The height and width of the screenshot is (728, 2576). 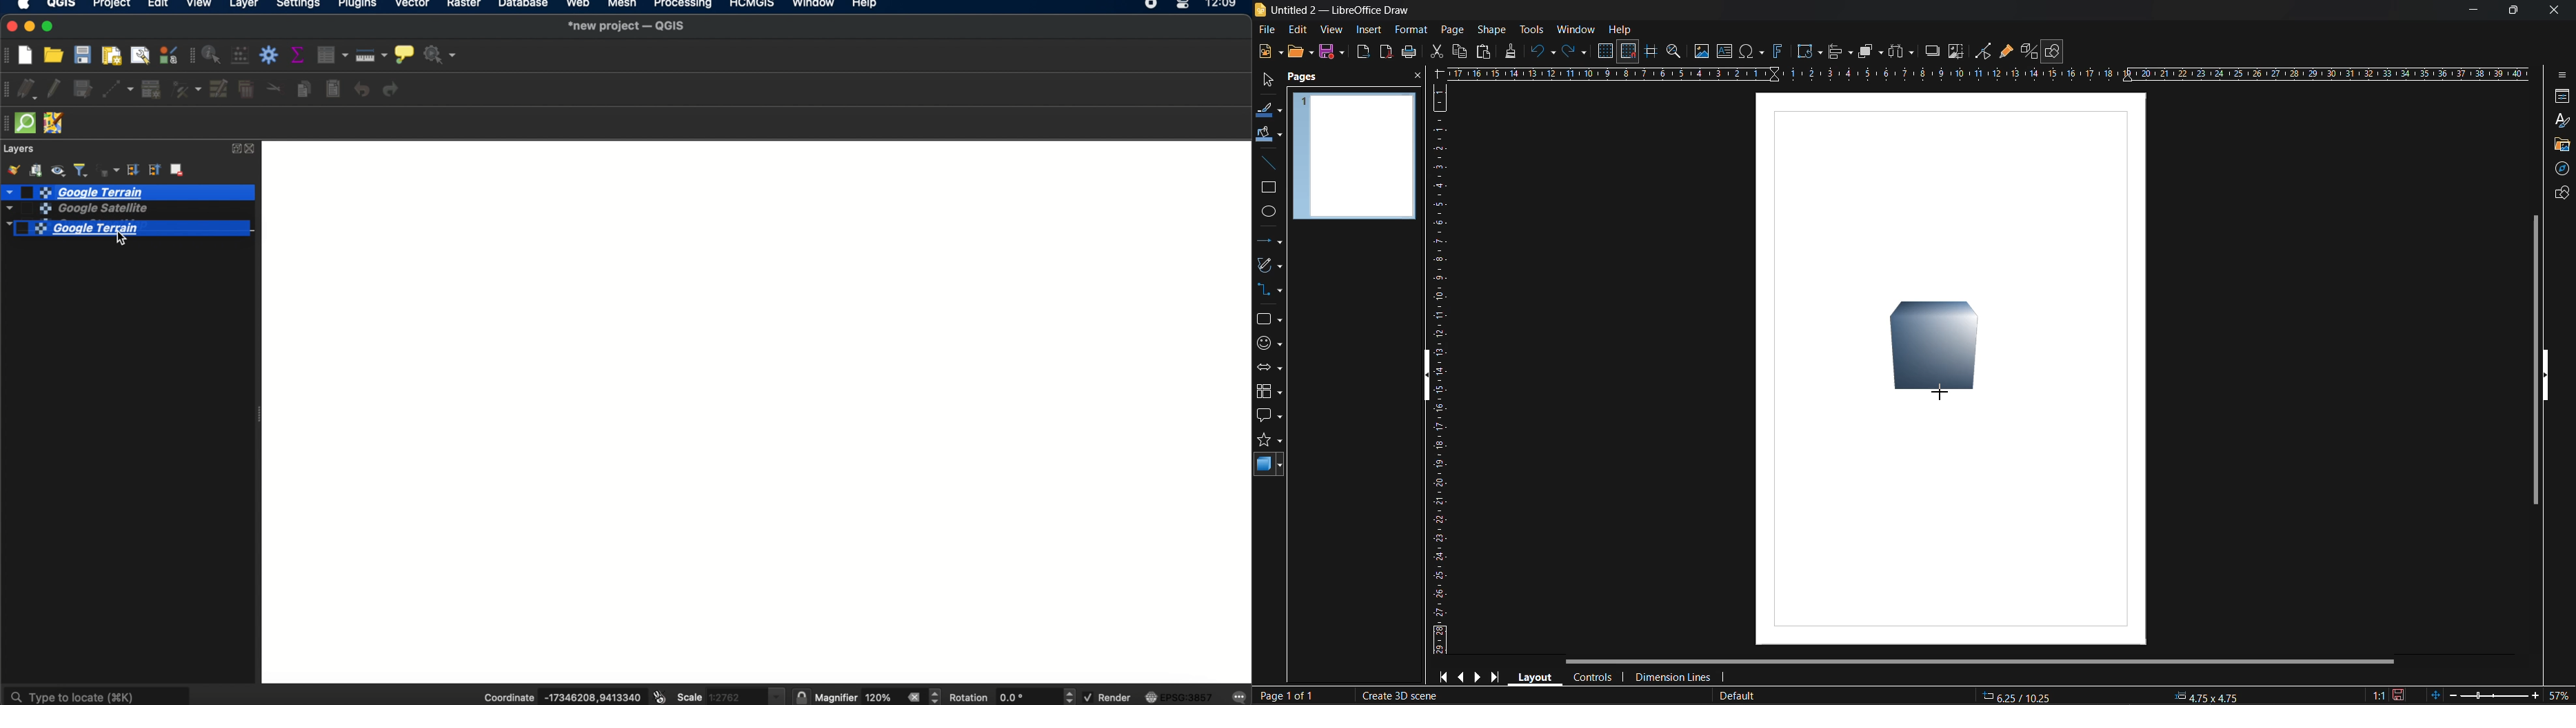 What do you see at coordinates (38, 170) in the screenshot?
I see `add group` at bounding box center [38, 170].